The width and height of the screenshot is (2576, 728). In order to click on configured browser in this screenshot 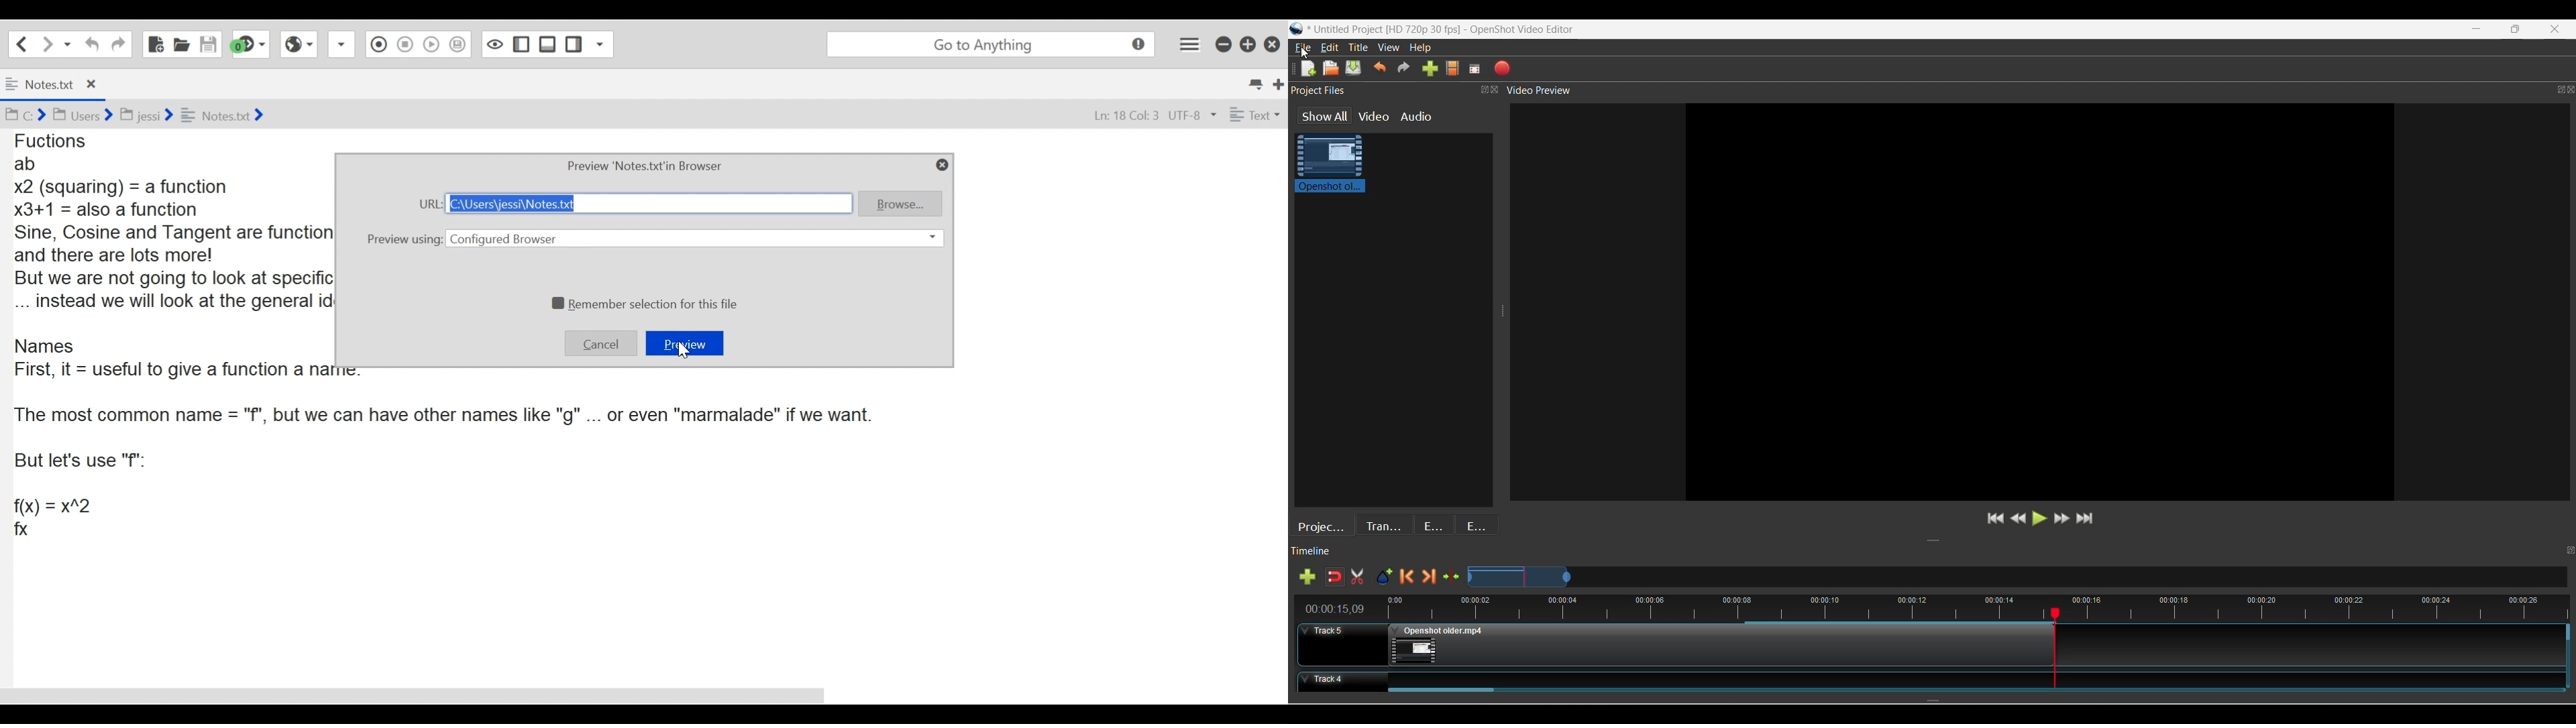, I will do `click(694, 237)`.